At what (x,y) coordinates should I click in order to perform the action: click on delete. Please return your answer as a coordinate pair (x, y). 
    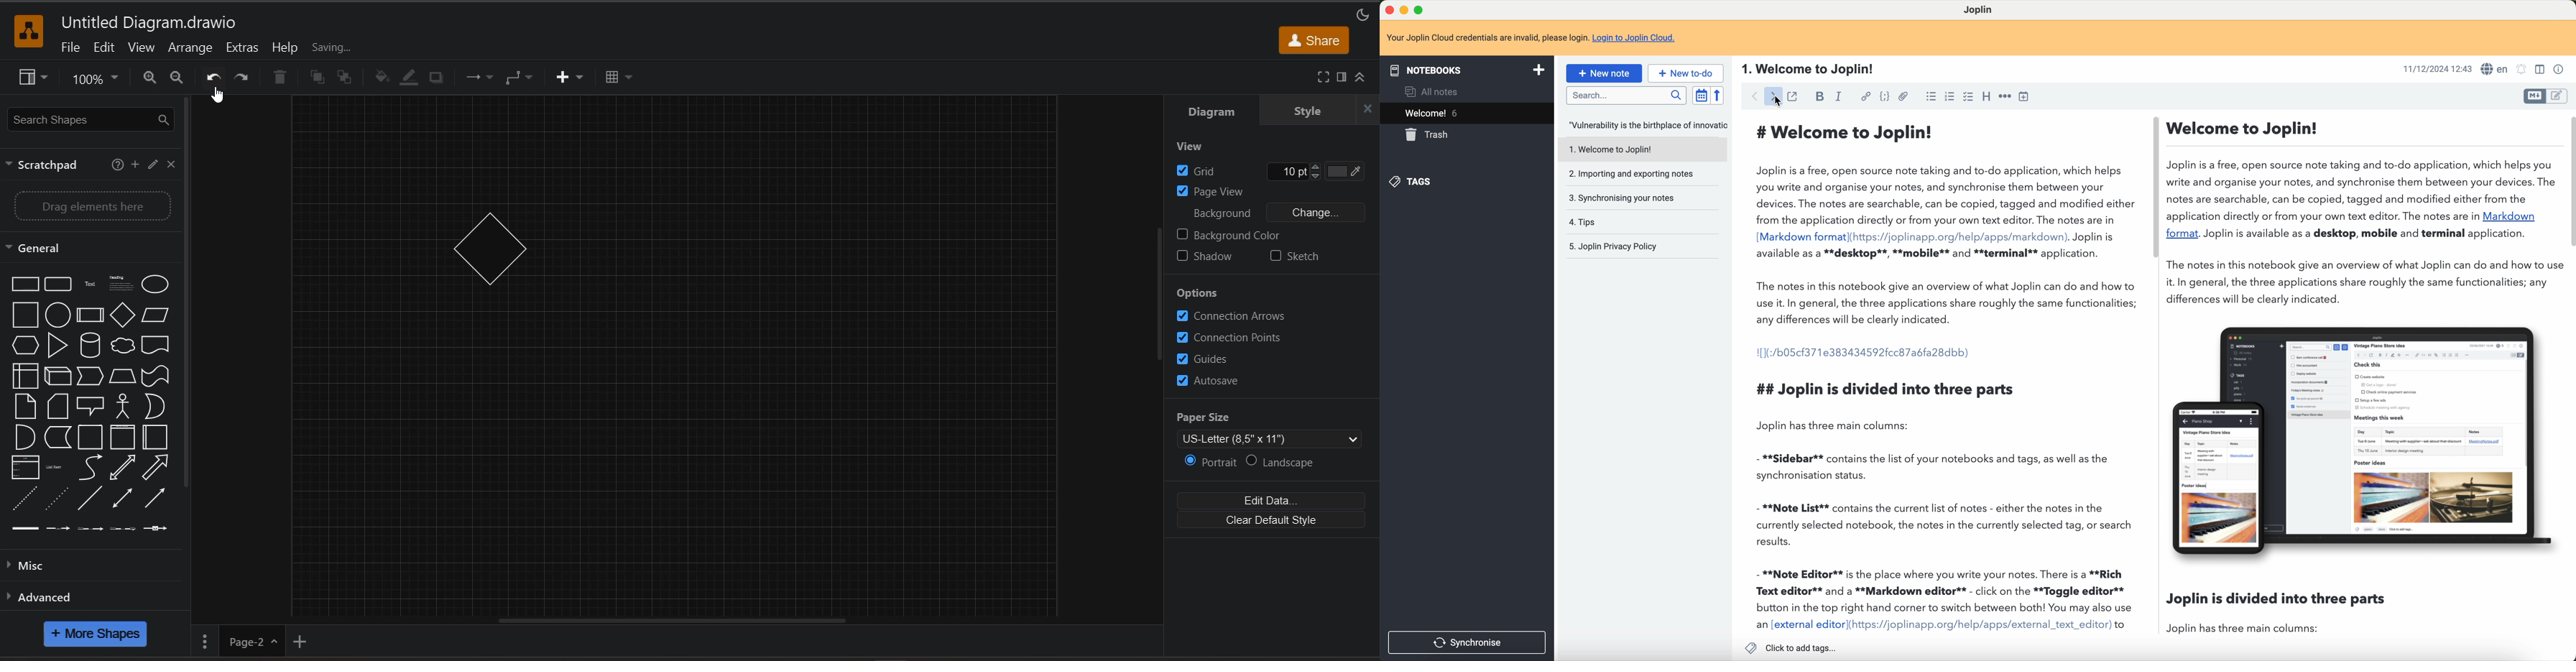
    Looking at the image, I should click on (280, 78).